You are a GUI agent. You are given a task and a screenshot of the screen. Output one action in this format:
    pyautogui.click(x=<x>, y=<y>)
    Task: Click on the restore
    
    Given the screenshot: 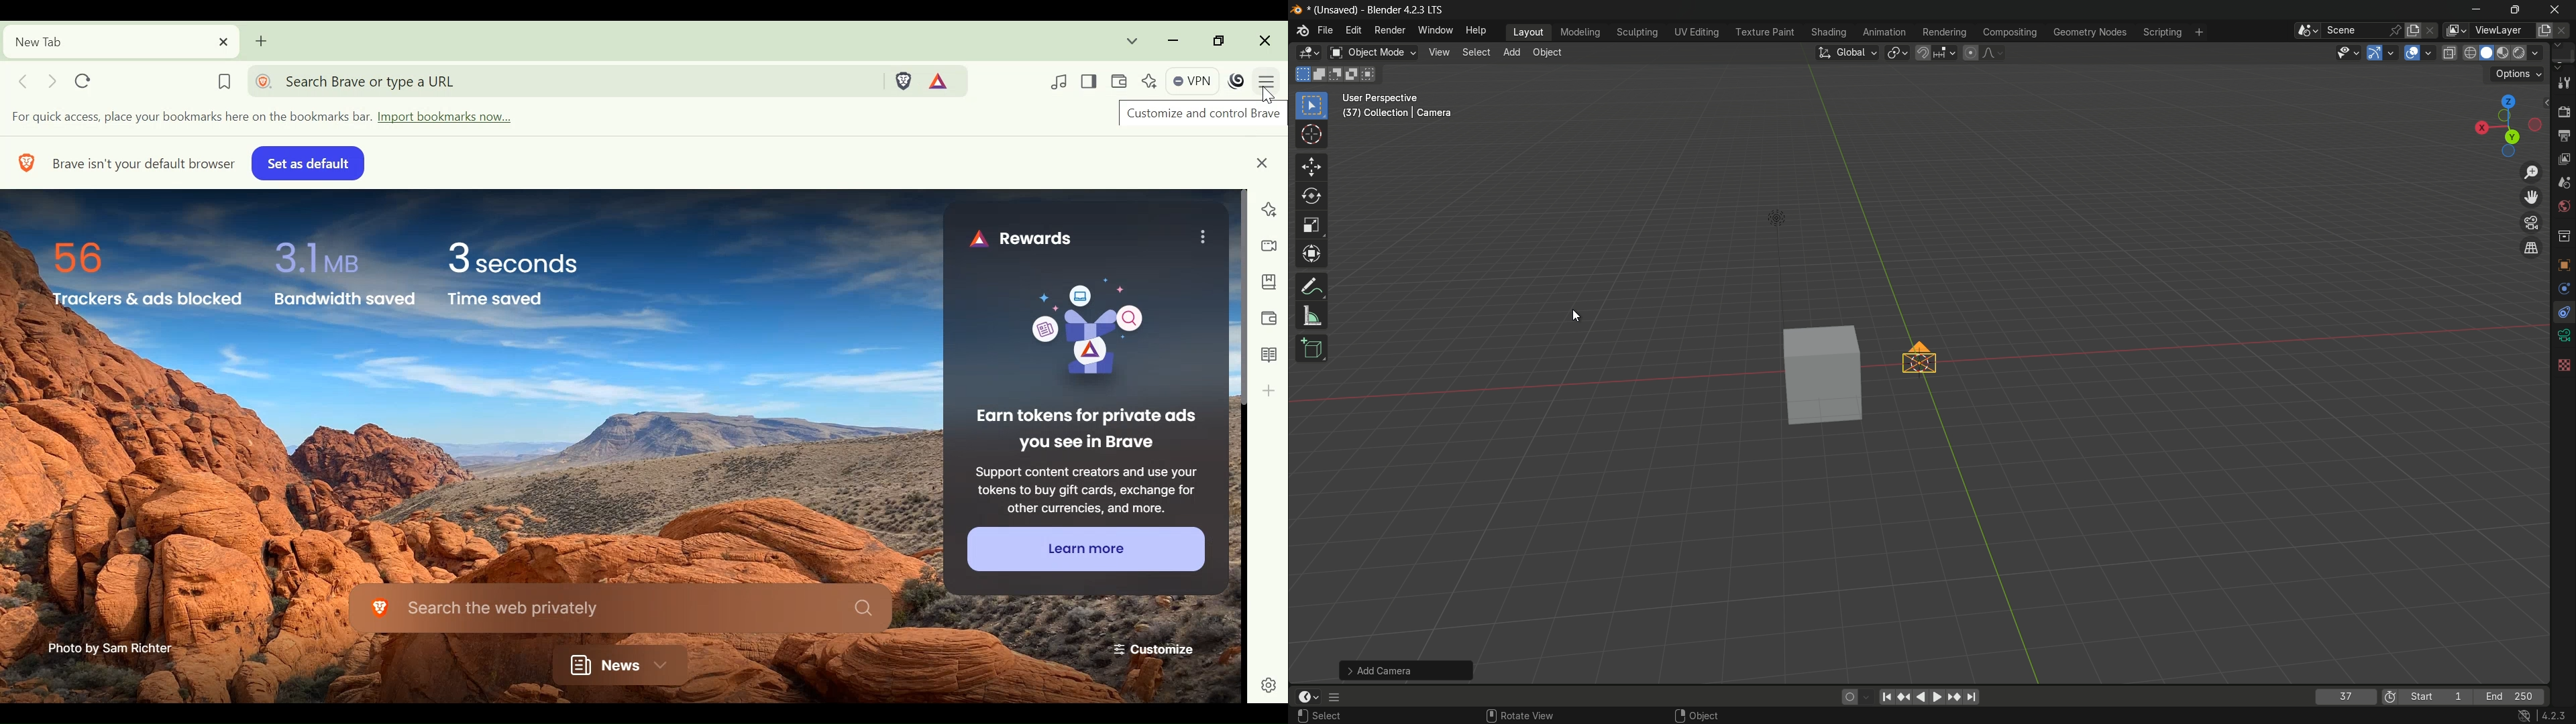 What is the action you would take?
    pyautogui.click(x=1215, y=40)
    